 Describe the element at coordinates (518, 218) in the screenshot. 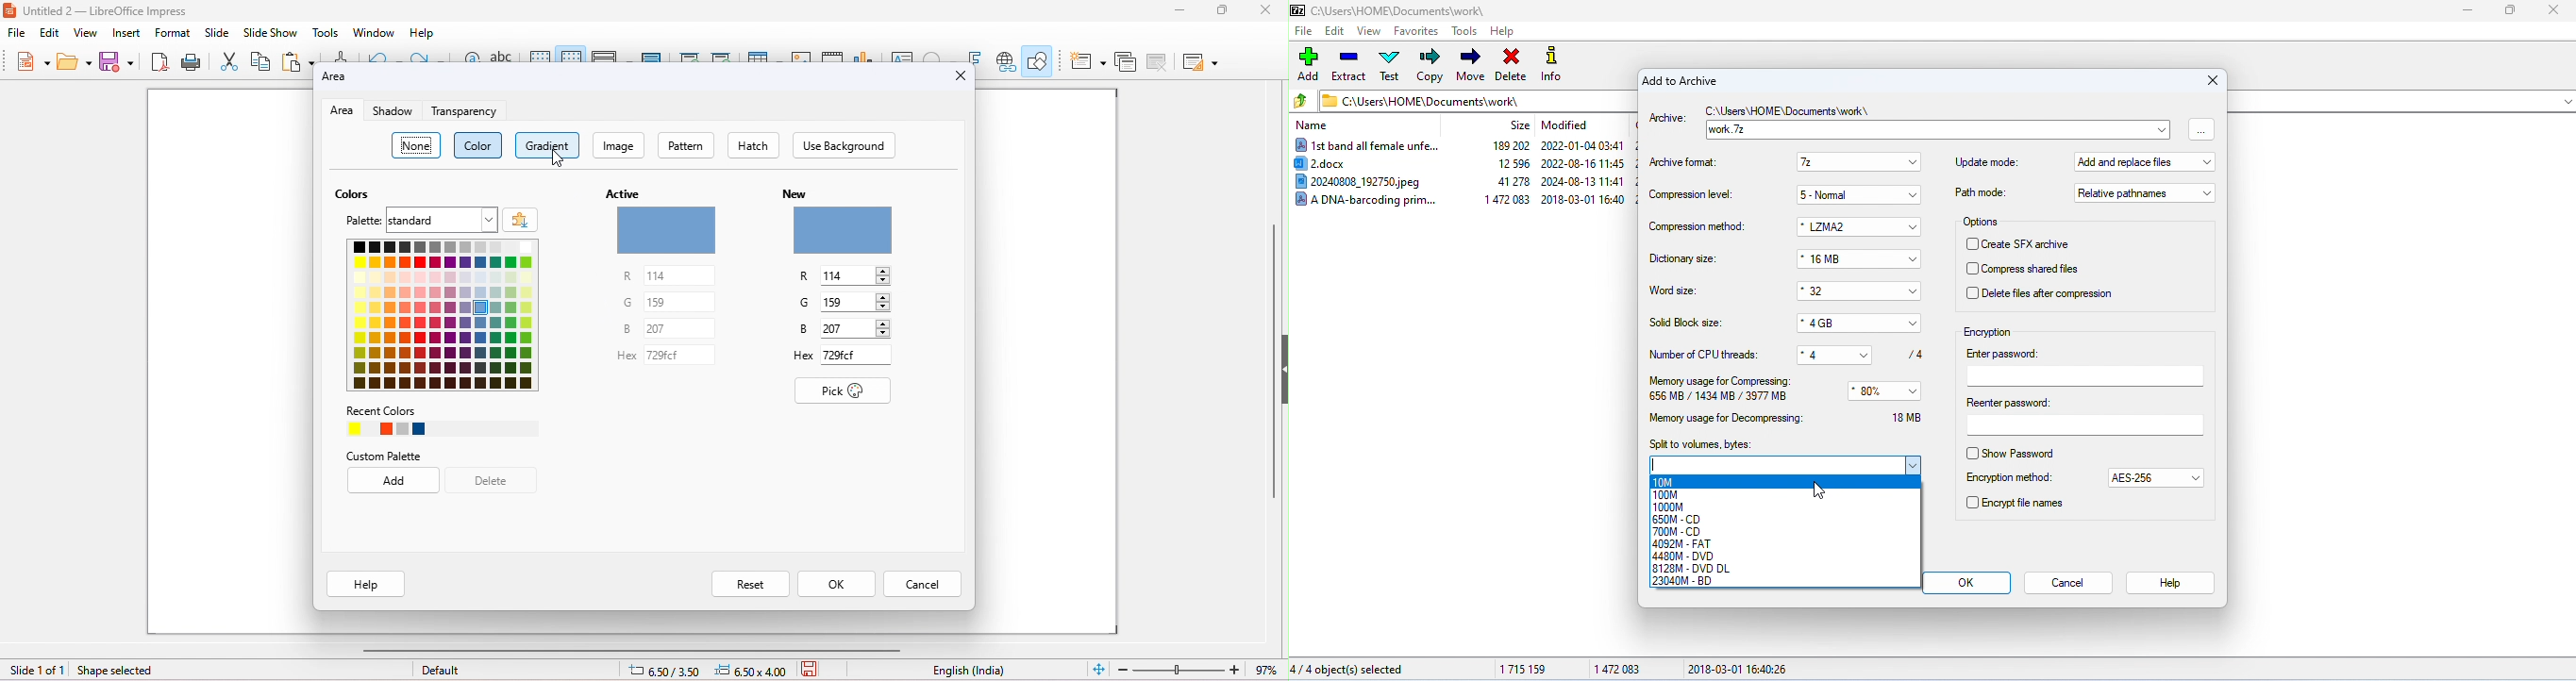

I see `add color palettes` at that location.